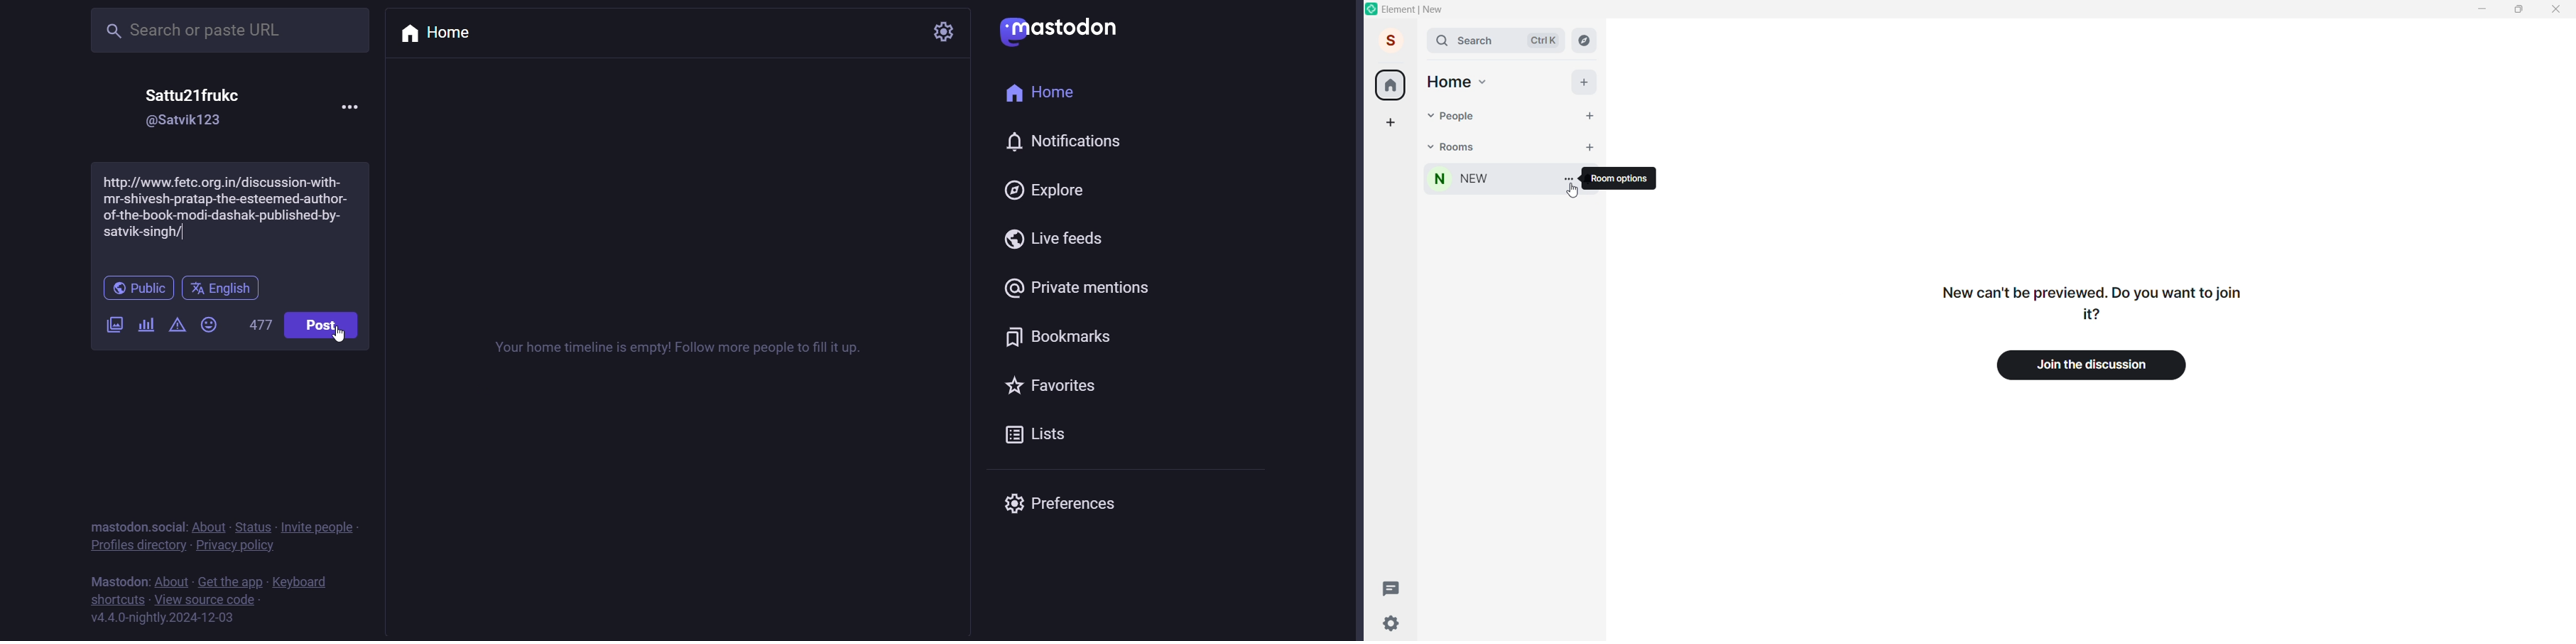  I want to click on text, so click(2096, 303).